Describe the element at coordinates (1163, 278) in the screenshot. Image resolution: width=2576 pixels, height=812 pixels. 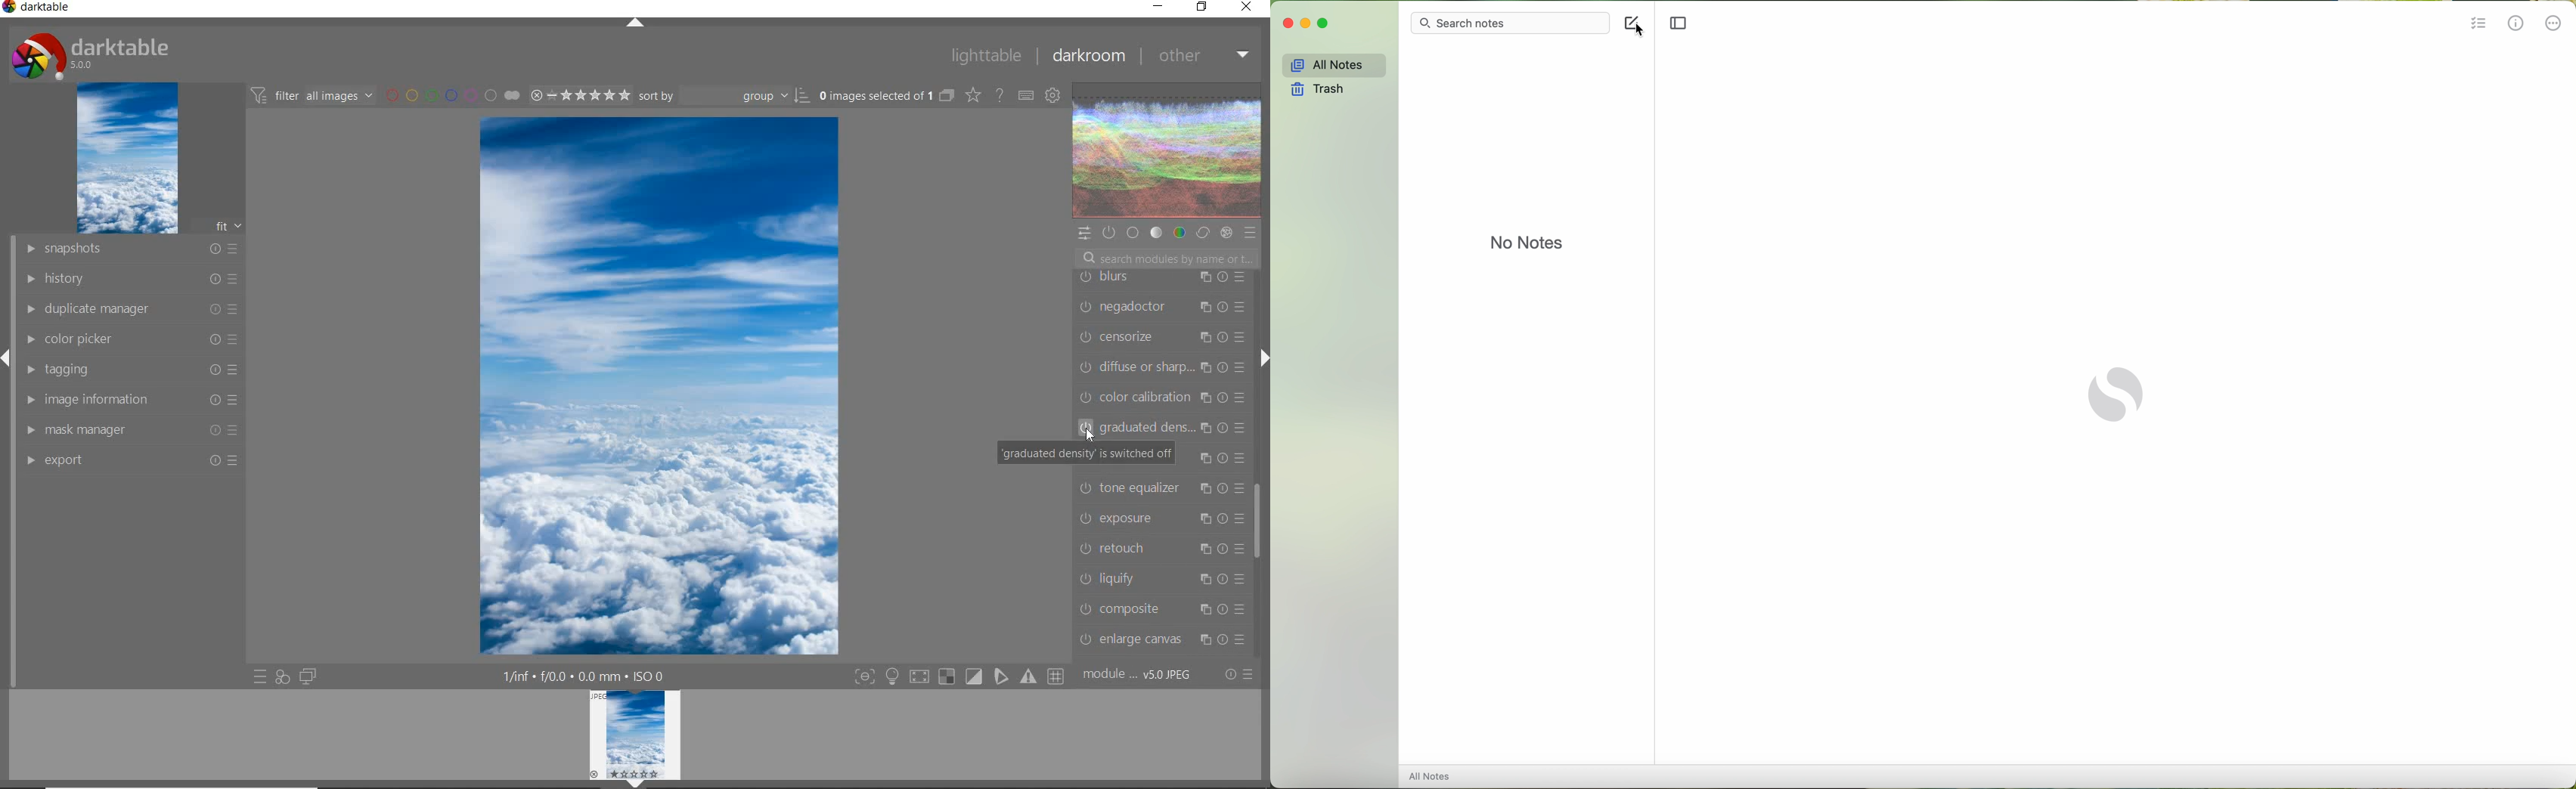
I see `Blur` at that location.